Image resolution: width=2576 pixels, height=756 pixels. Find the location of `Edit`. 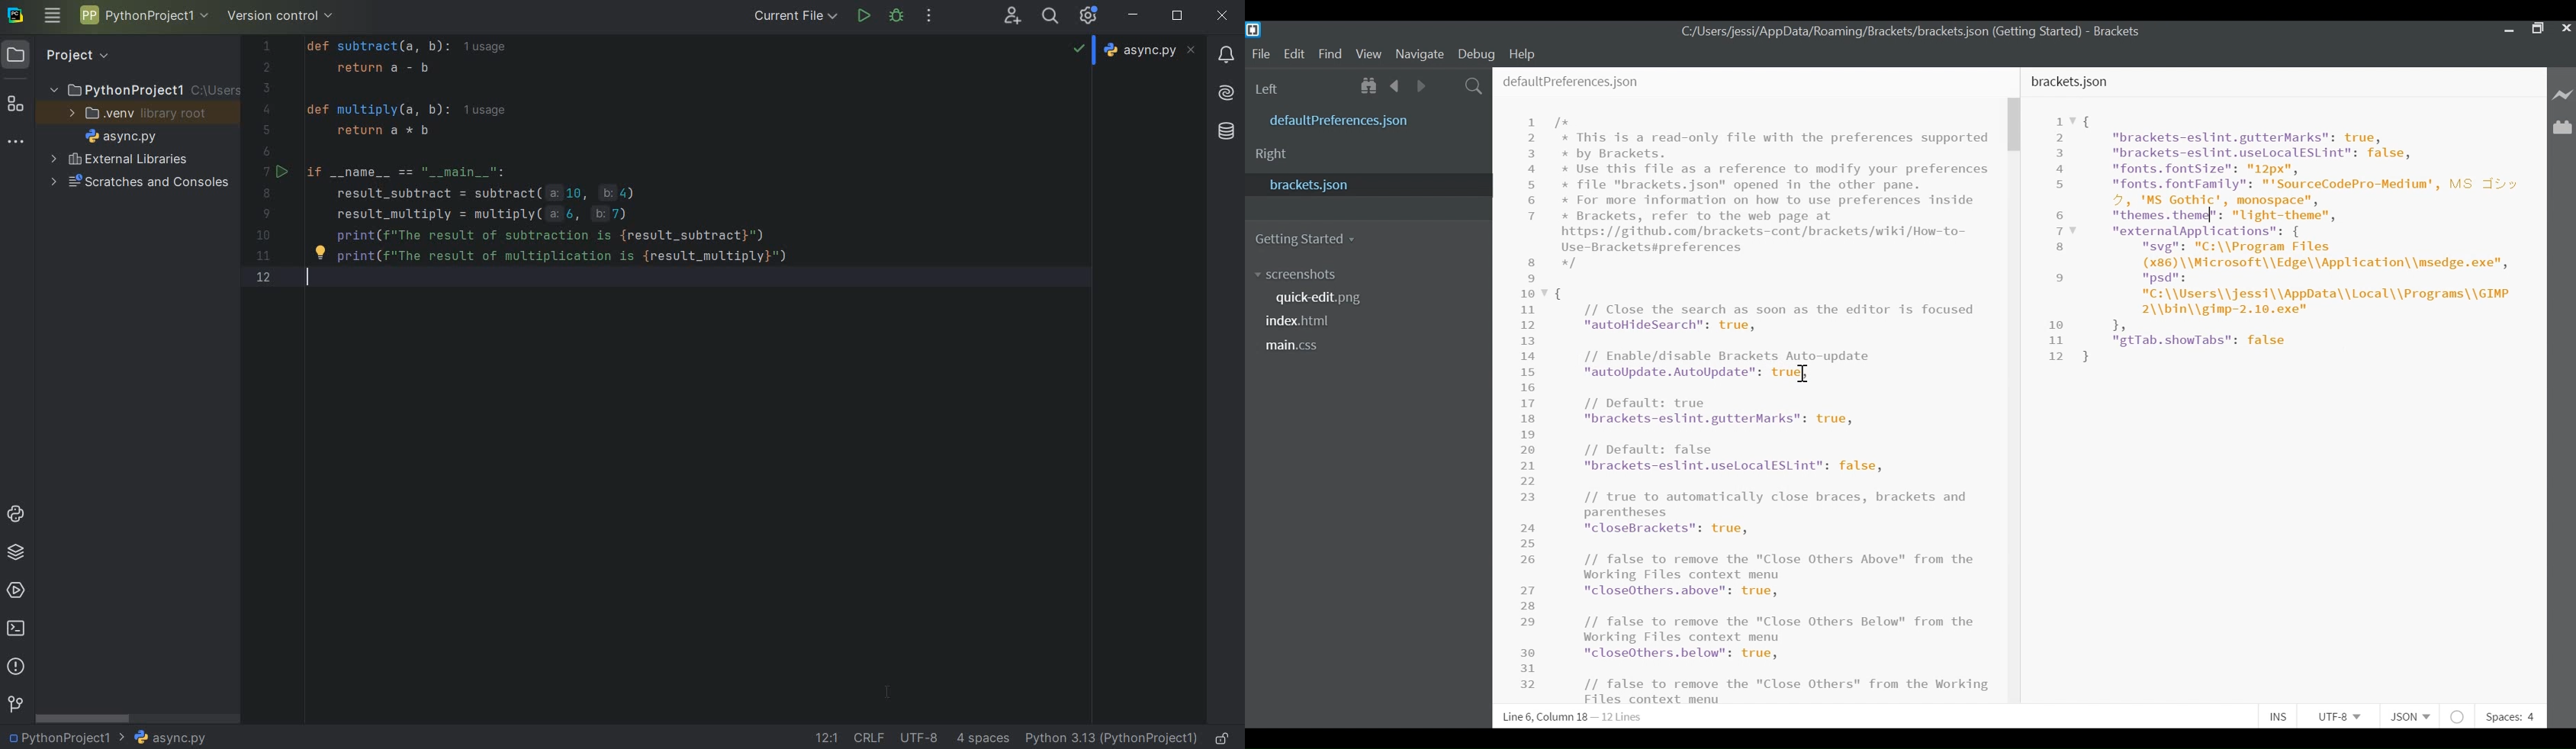

Edit is located at coordinates (1294, 53).